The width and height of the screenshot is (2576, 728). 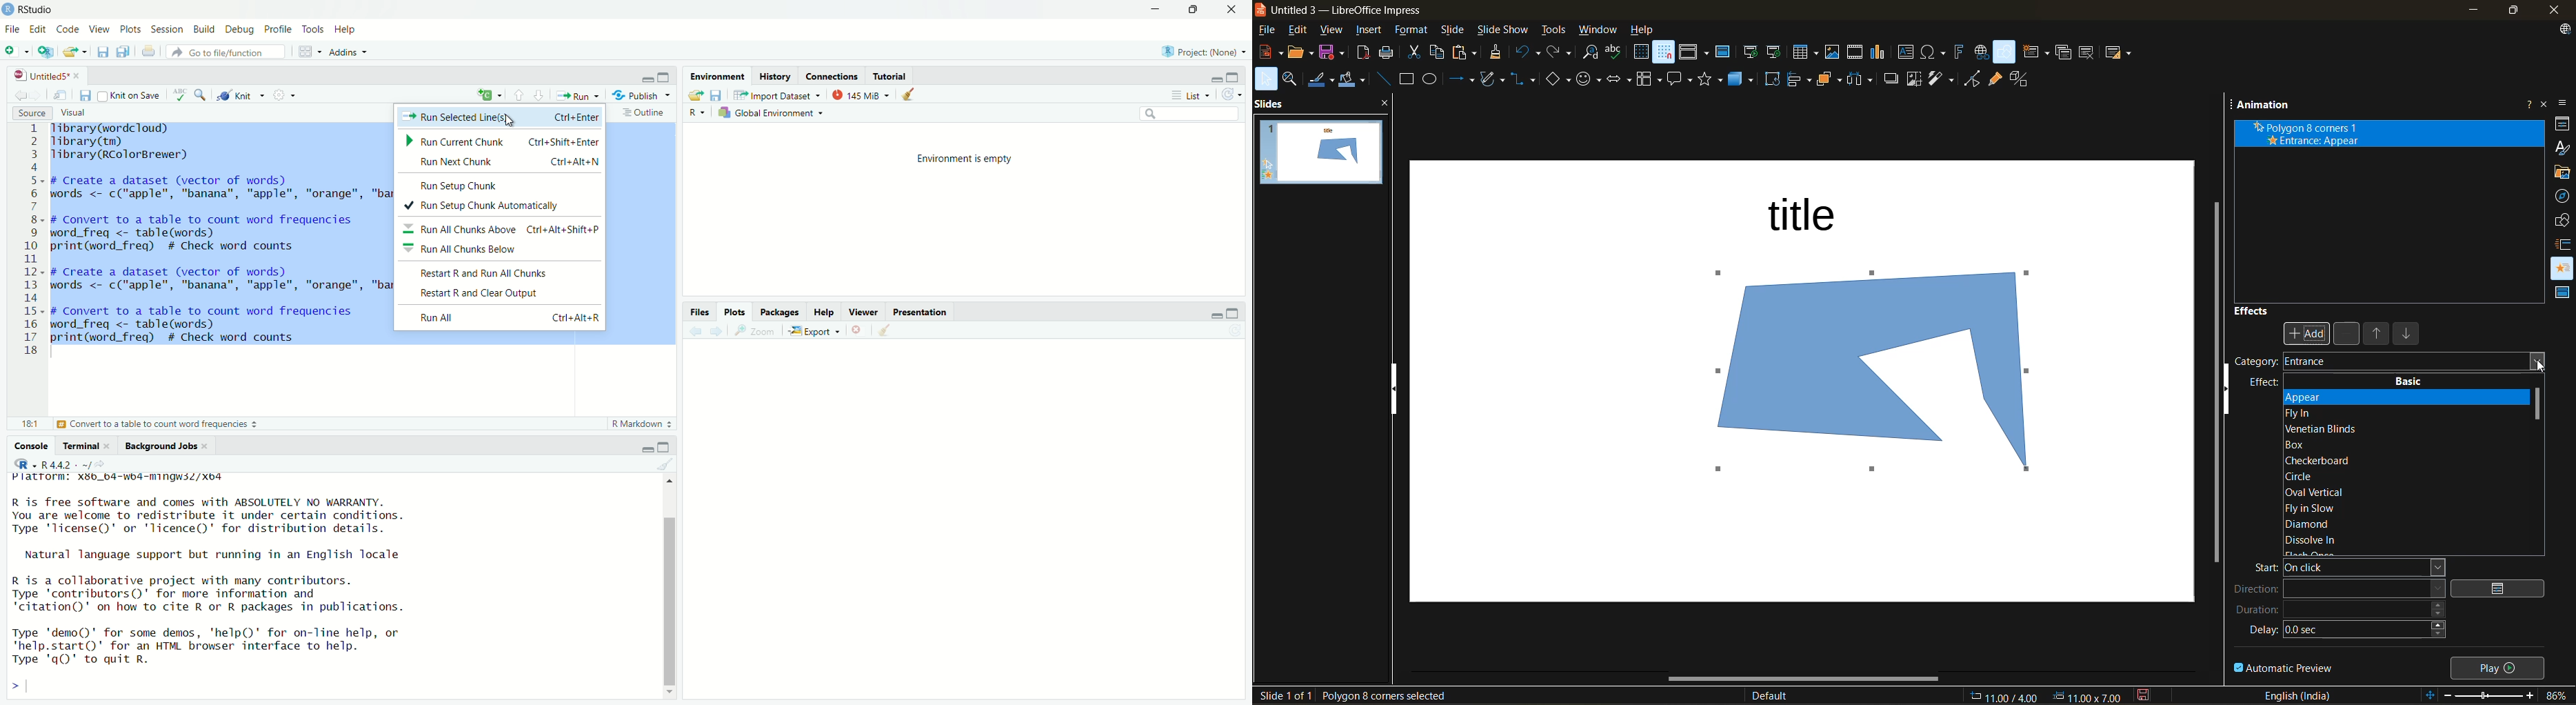 What do you see at coordinates (666, 446) in the screenshot?
I see `Maximize` at bounding box center [666, 446].